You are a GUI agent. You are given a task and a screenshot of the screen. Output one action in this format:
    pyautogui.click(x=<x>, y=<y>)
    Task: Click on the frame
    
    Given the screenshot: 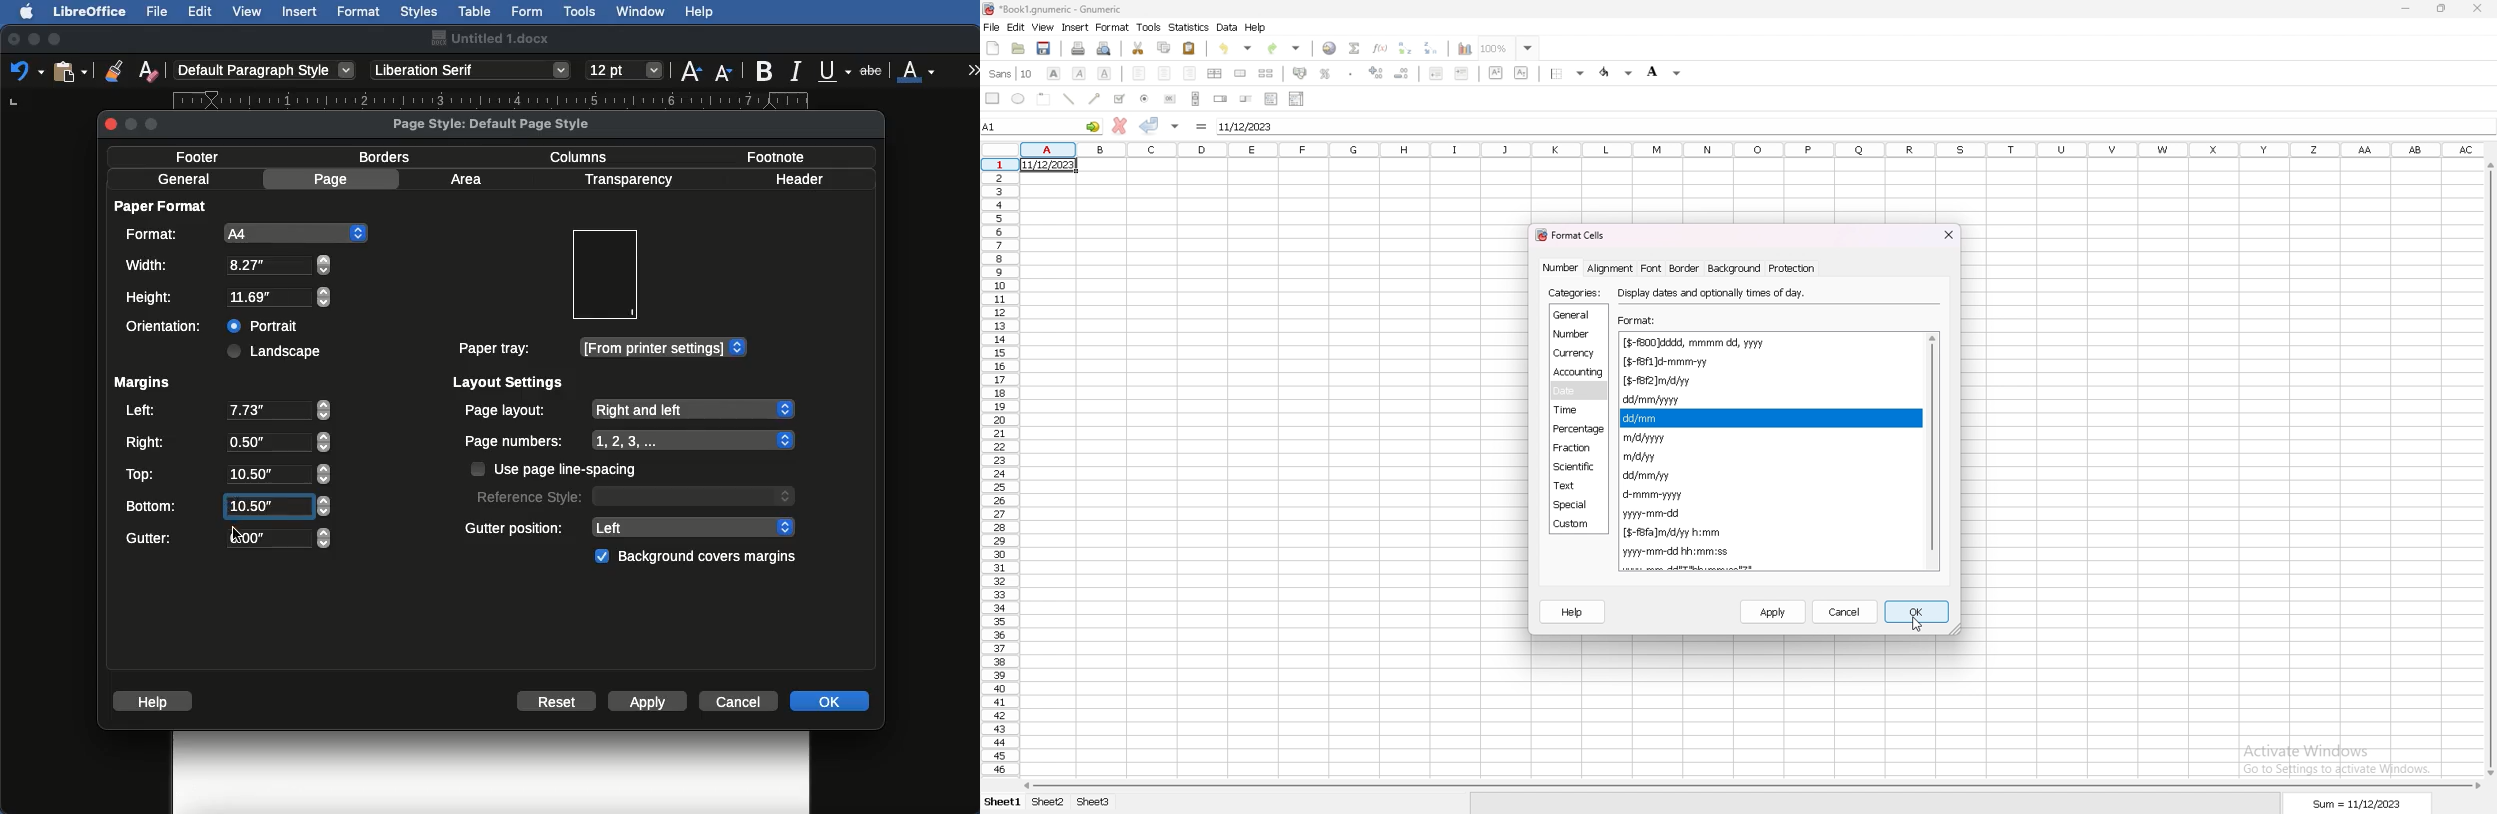 What is the action you would take?
    pyautogui.click(x=1044, y=99)
    